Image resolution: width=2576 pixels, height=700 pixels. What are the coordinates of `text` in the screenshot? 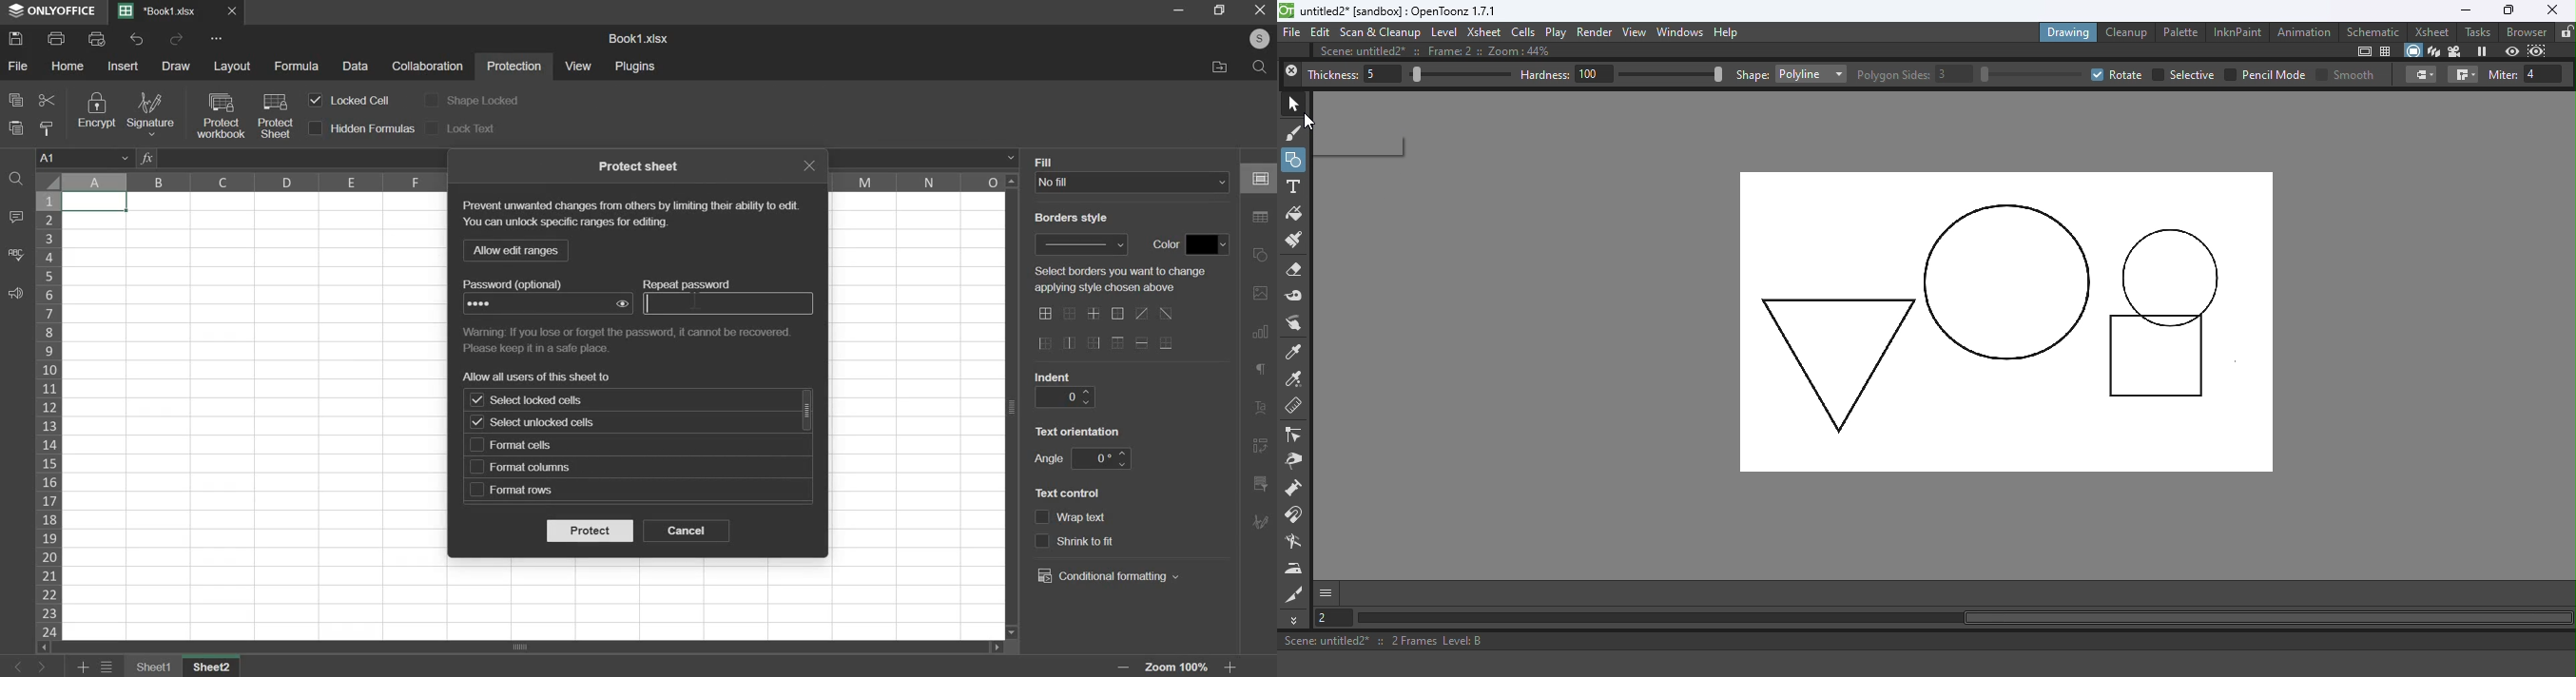 It's located at (633, 338).